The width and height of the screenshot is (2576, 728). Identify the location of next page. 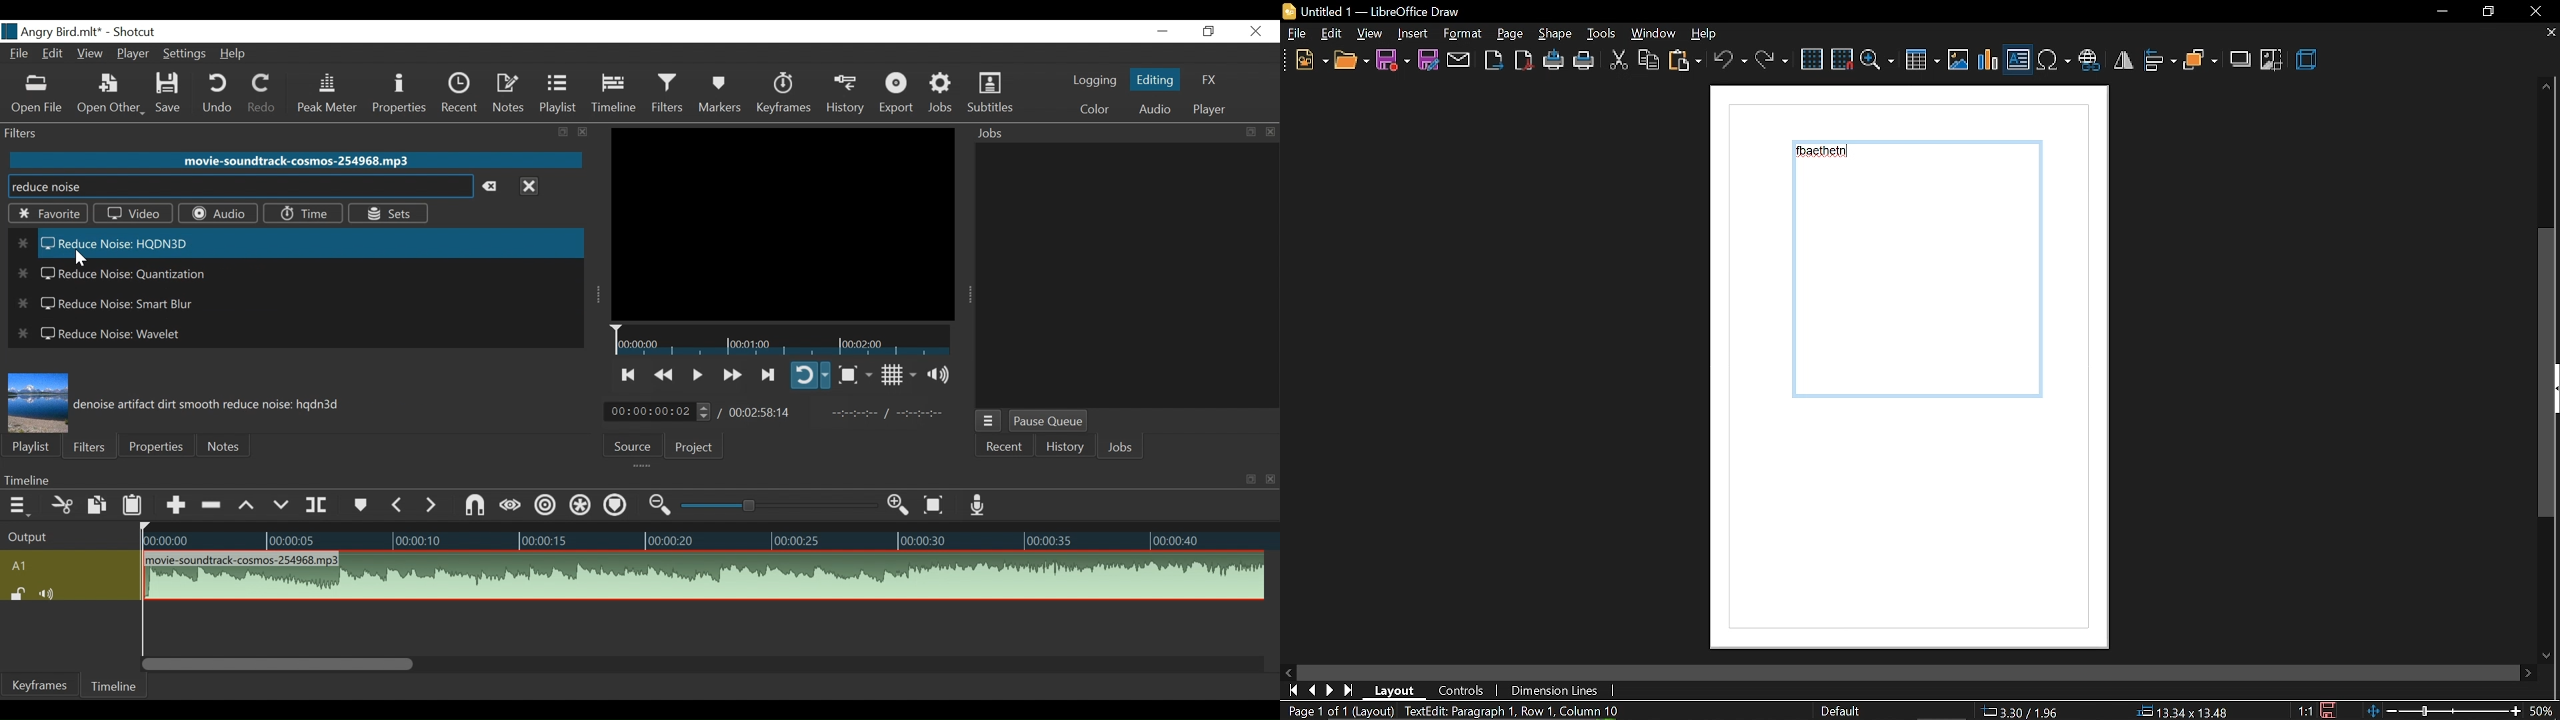
(1330, 690).